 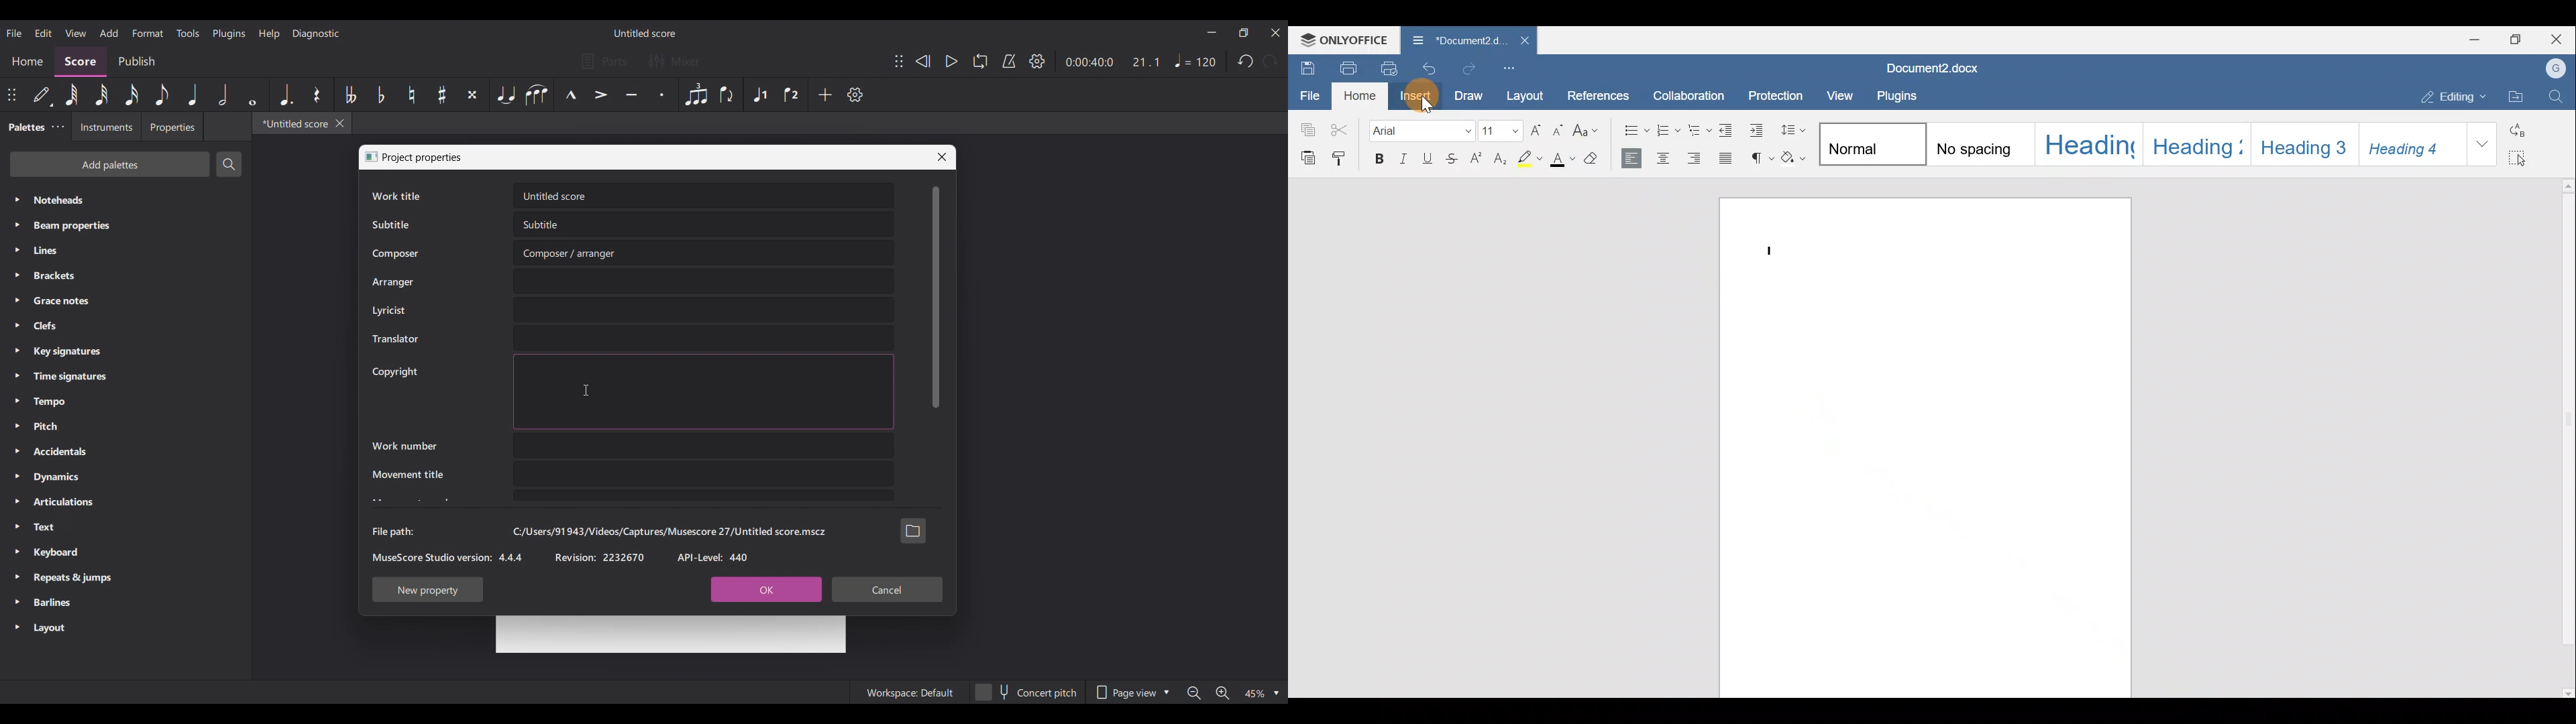 I want to click on API-Level: 440, so click(x=714, y=557).